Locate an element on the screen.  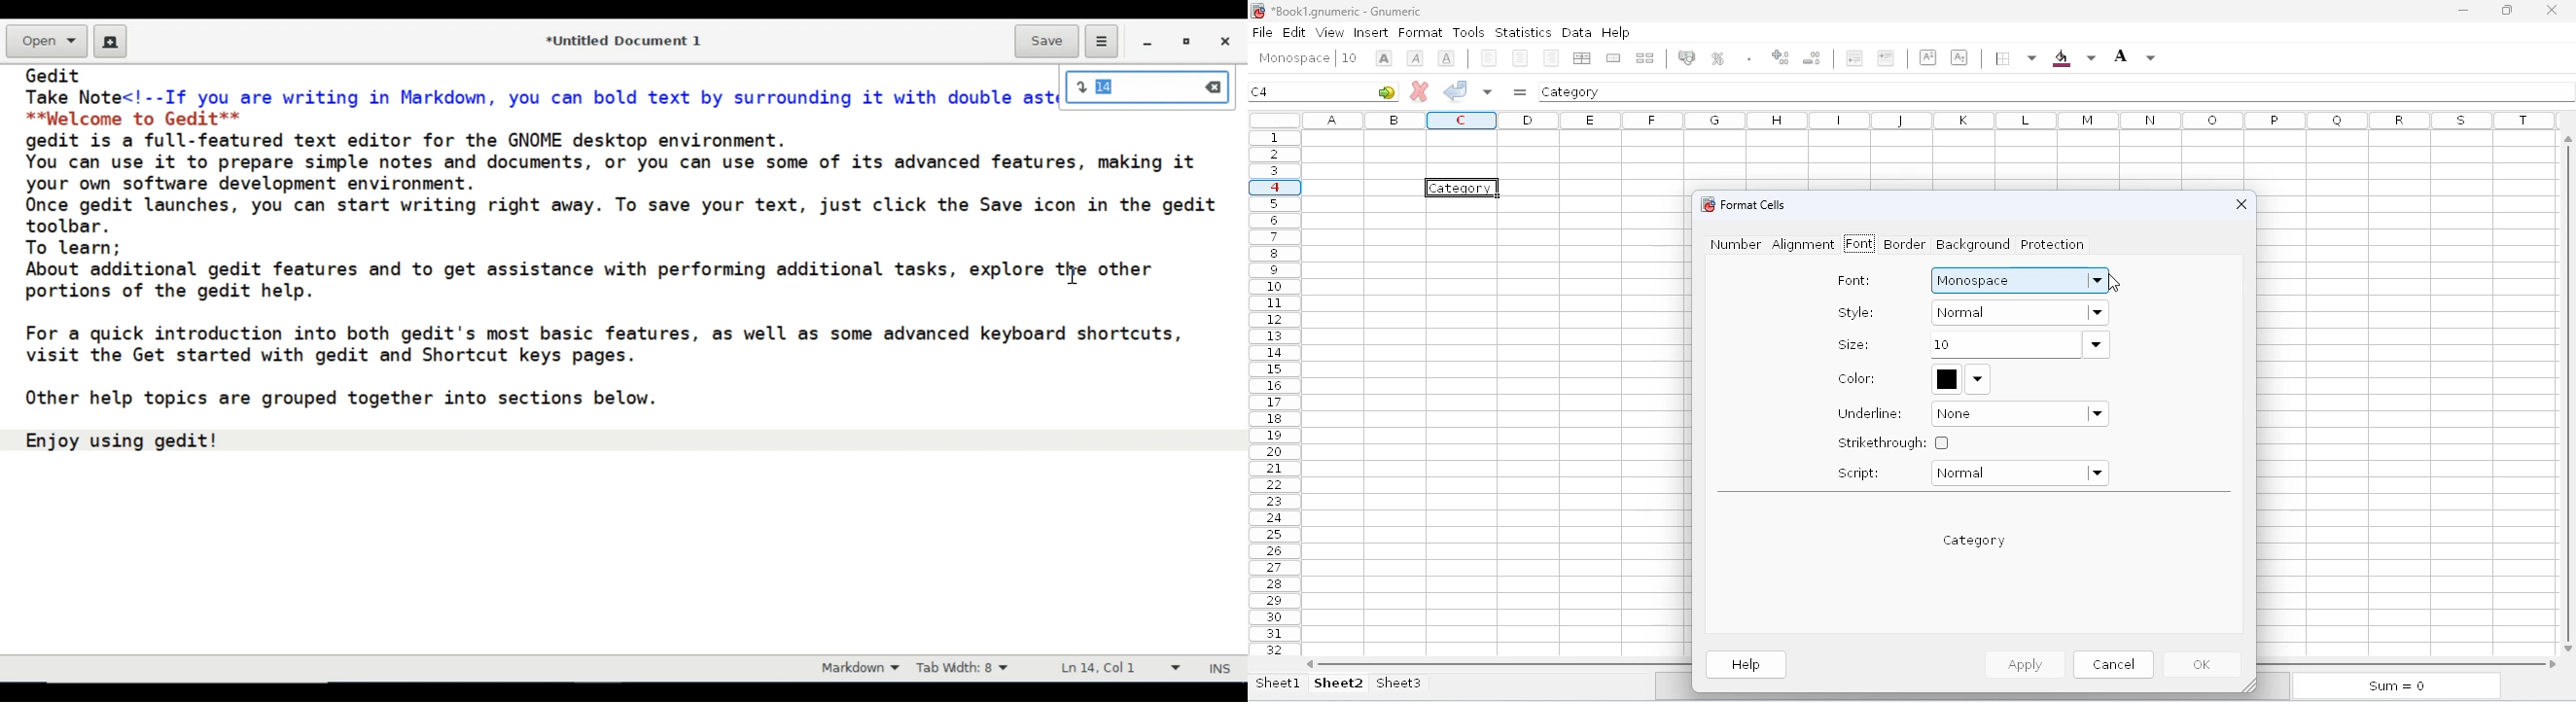
font is located at coordinates (1293, 58).